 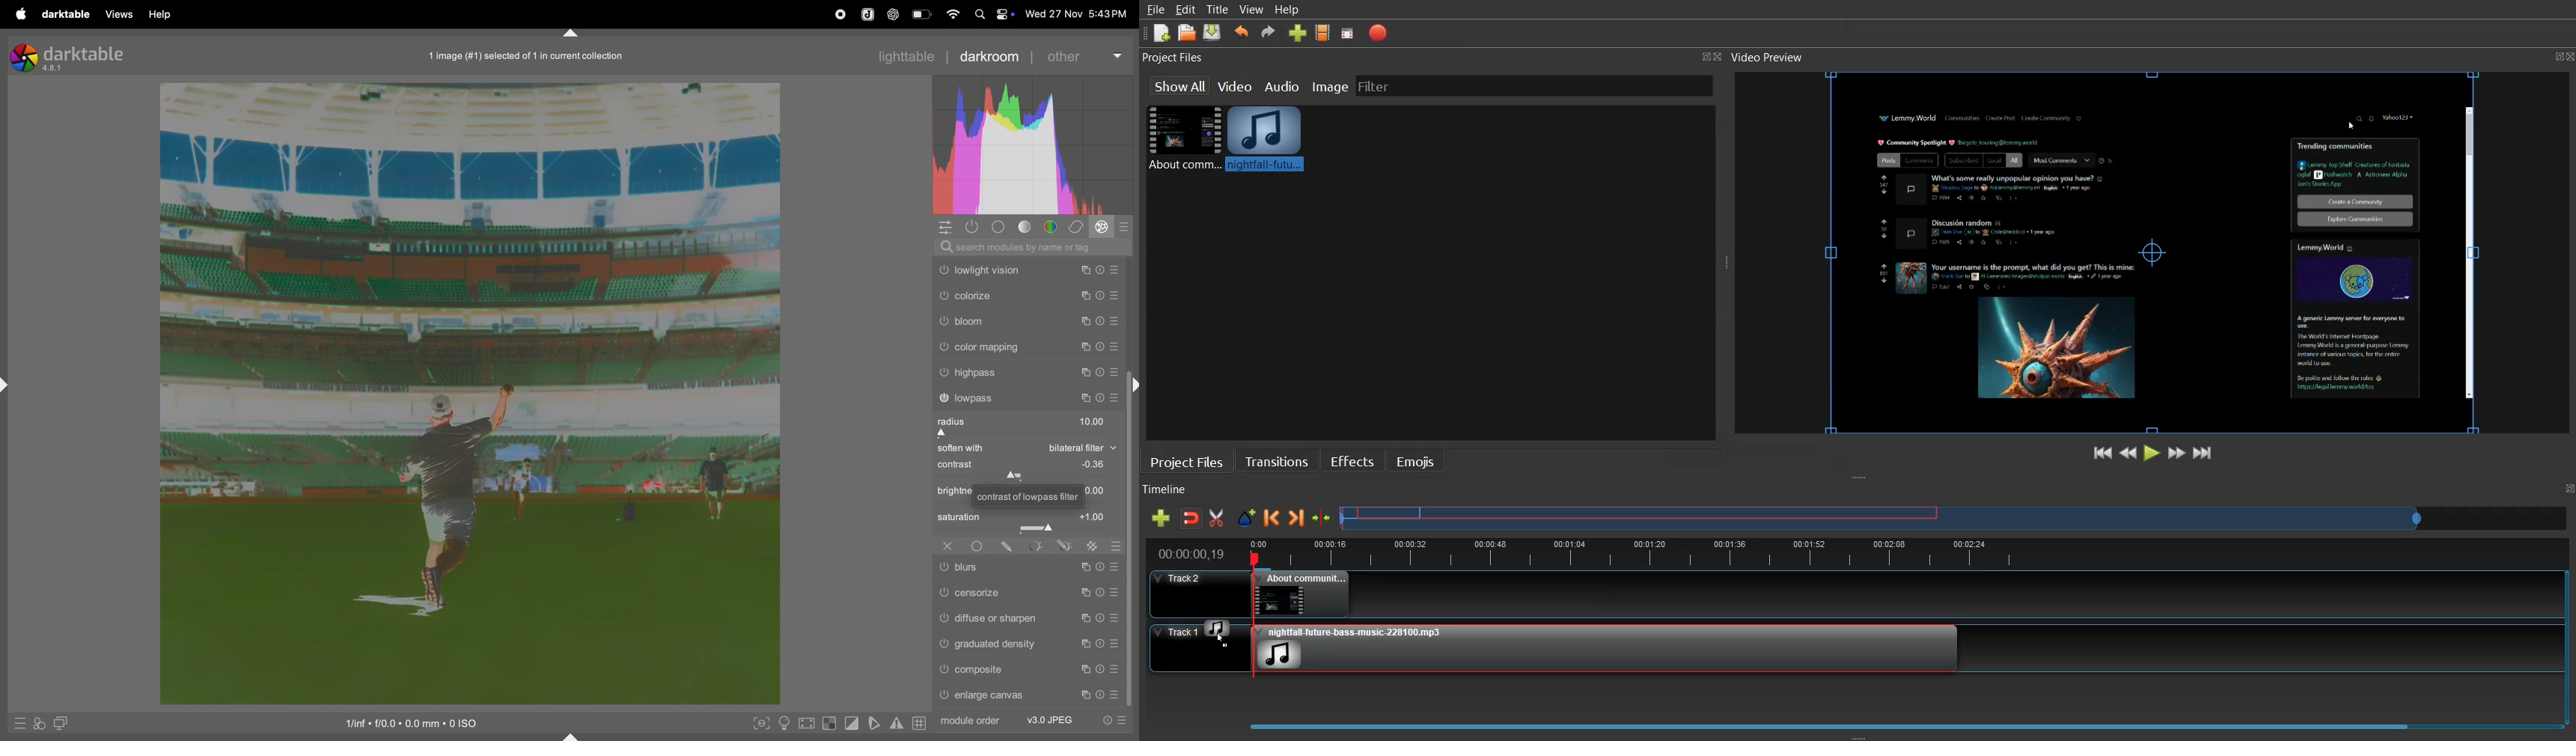 I want to click on image, so click(x=470, y=392).